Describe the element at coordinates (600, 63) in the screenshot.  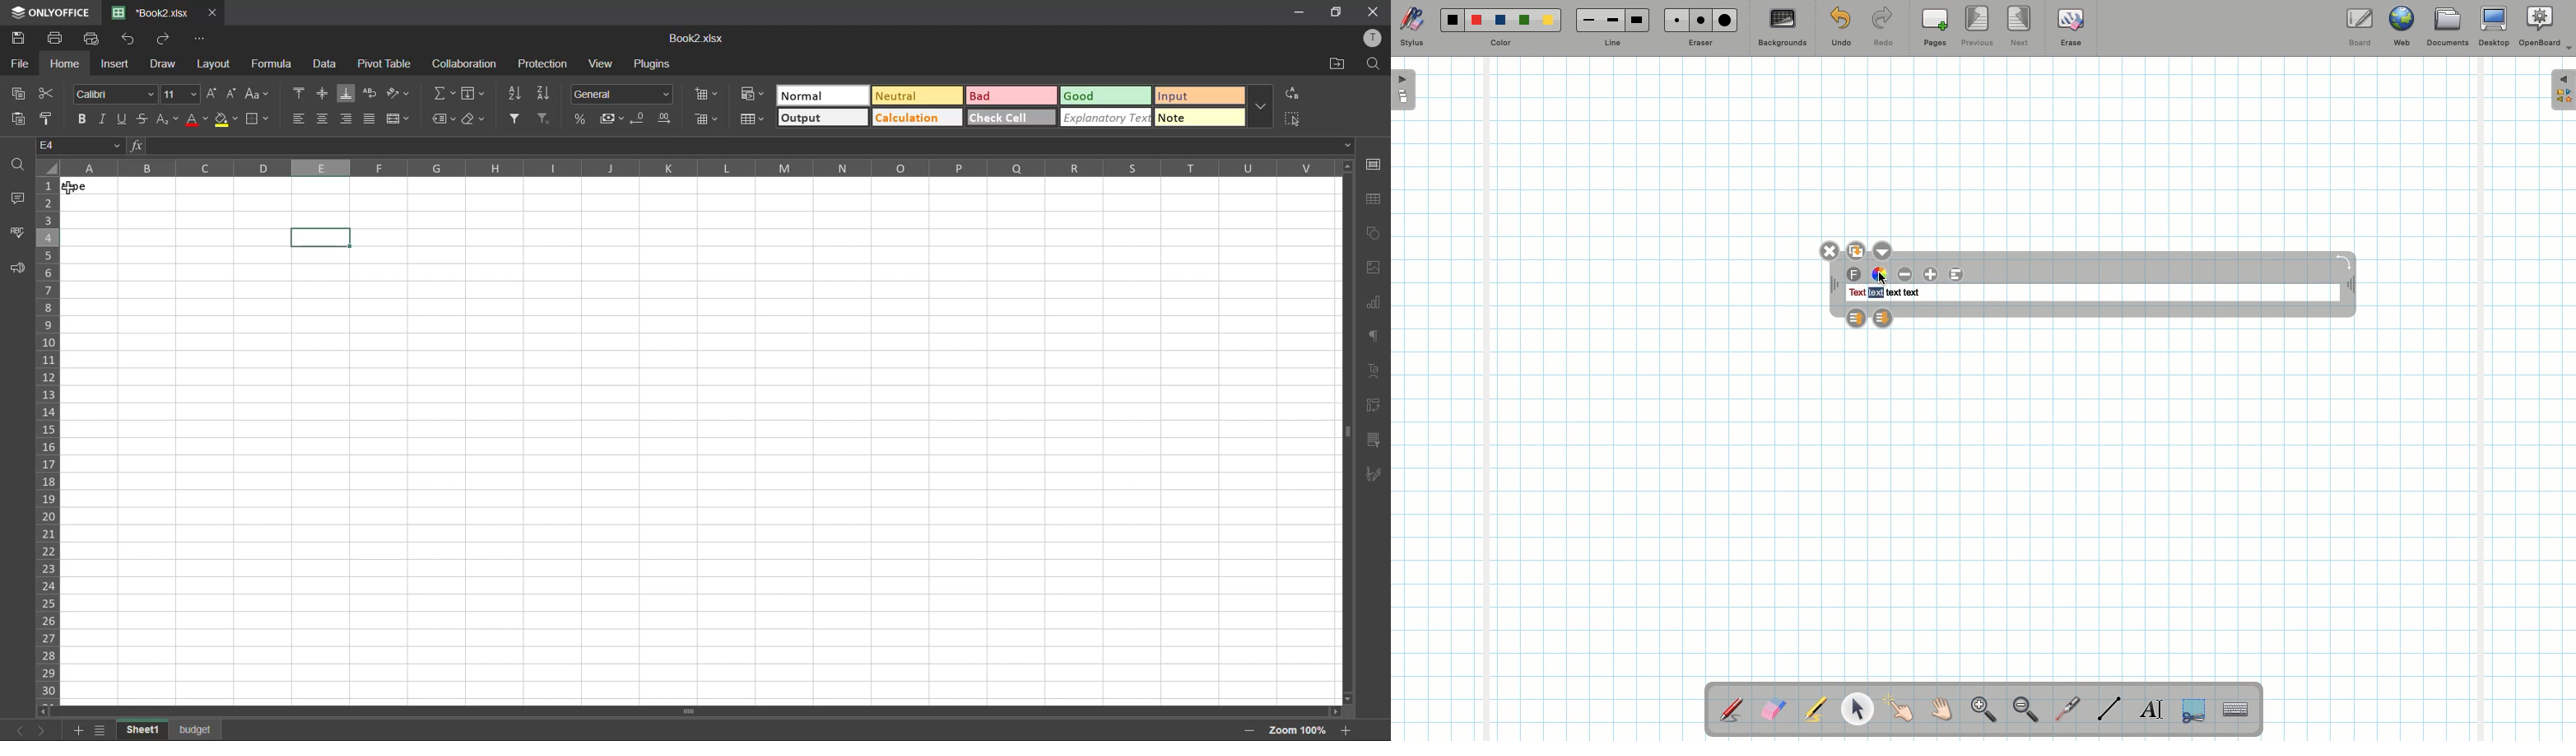
I see `view` at that location.